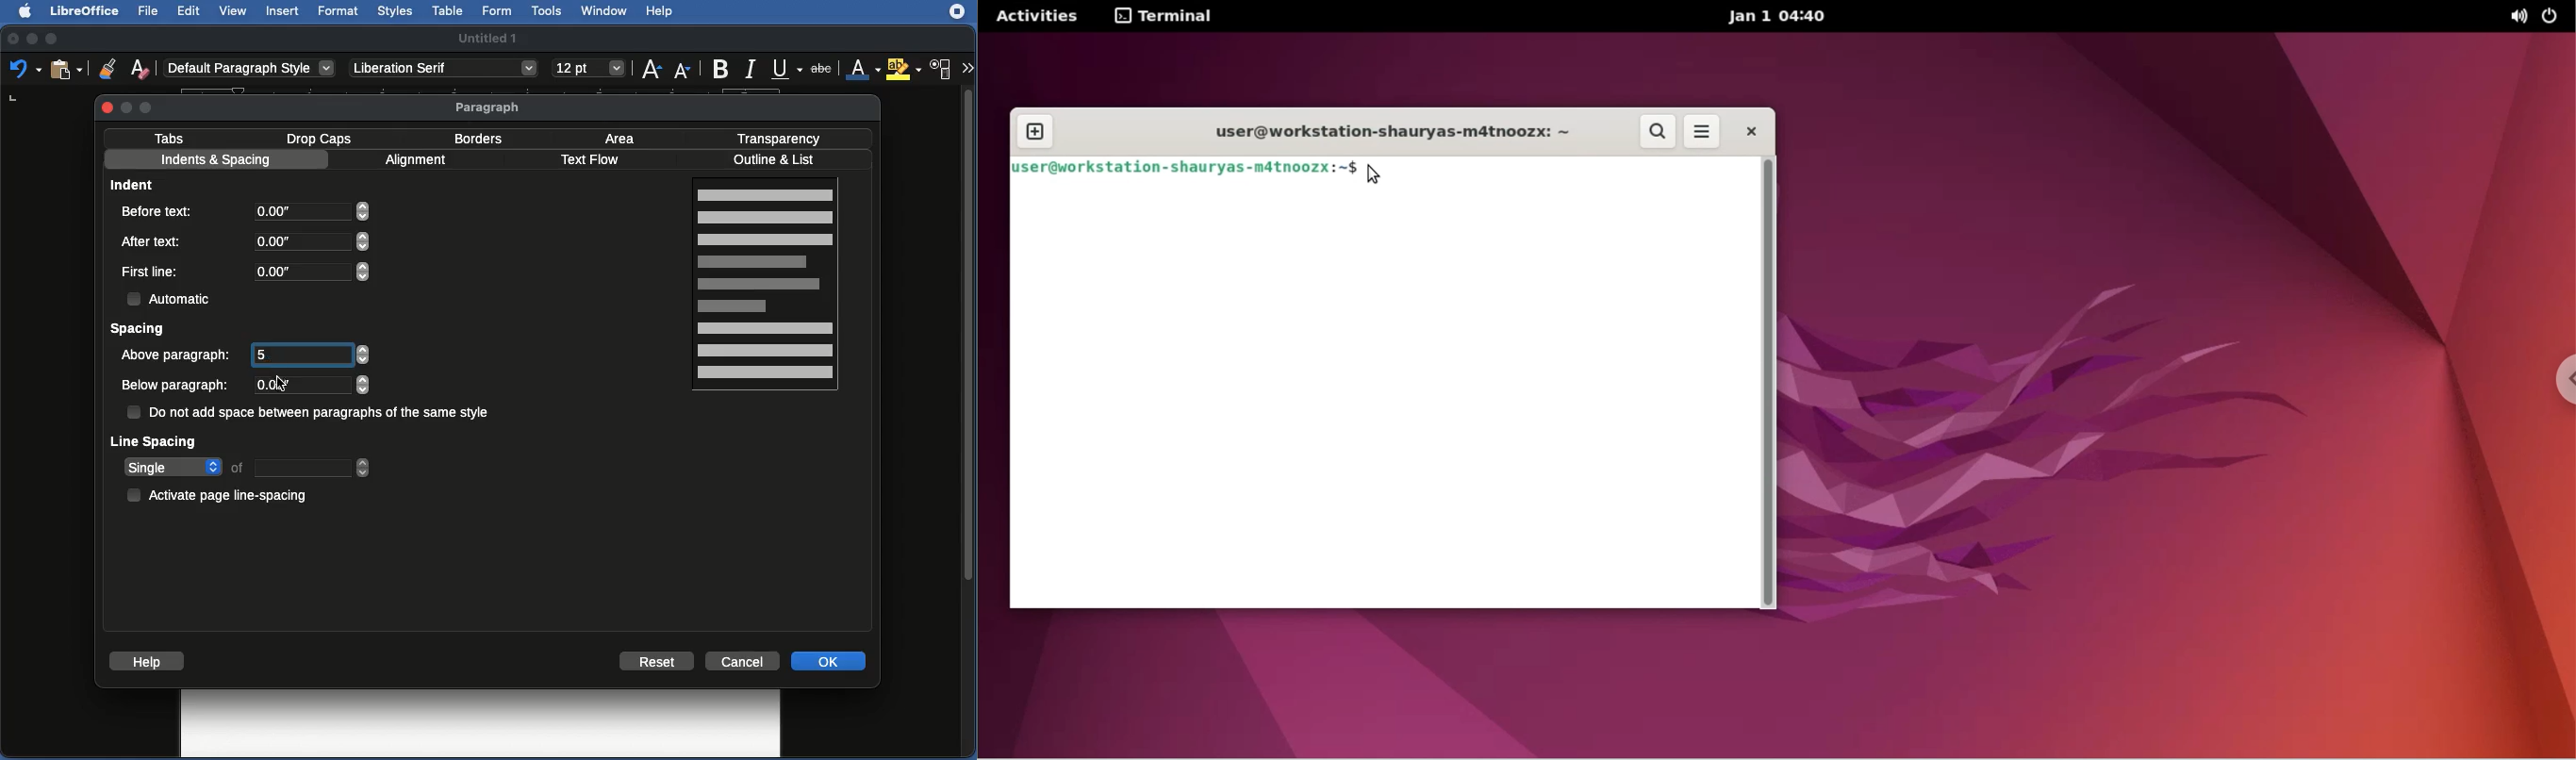  I want to click on Highlighting, so click(905, 69).